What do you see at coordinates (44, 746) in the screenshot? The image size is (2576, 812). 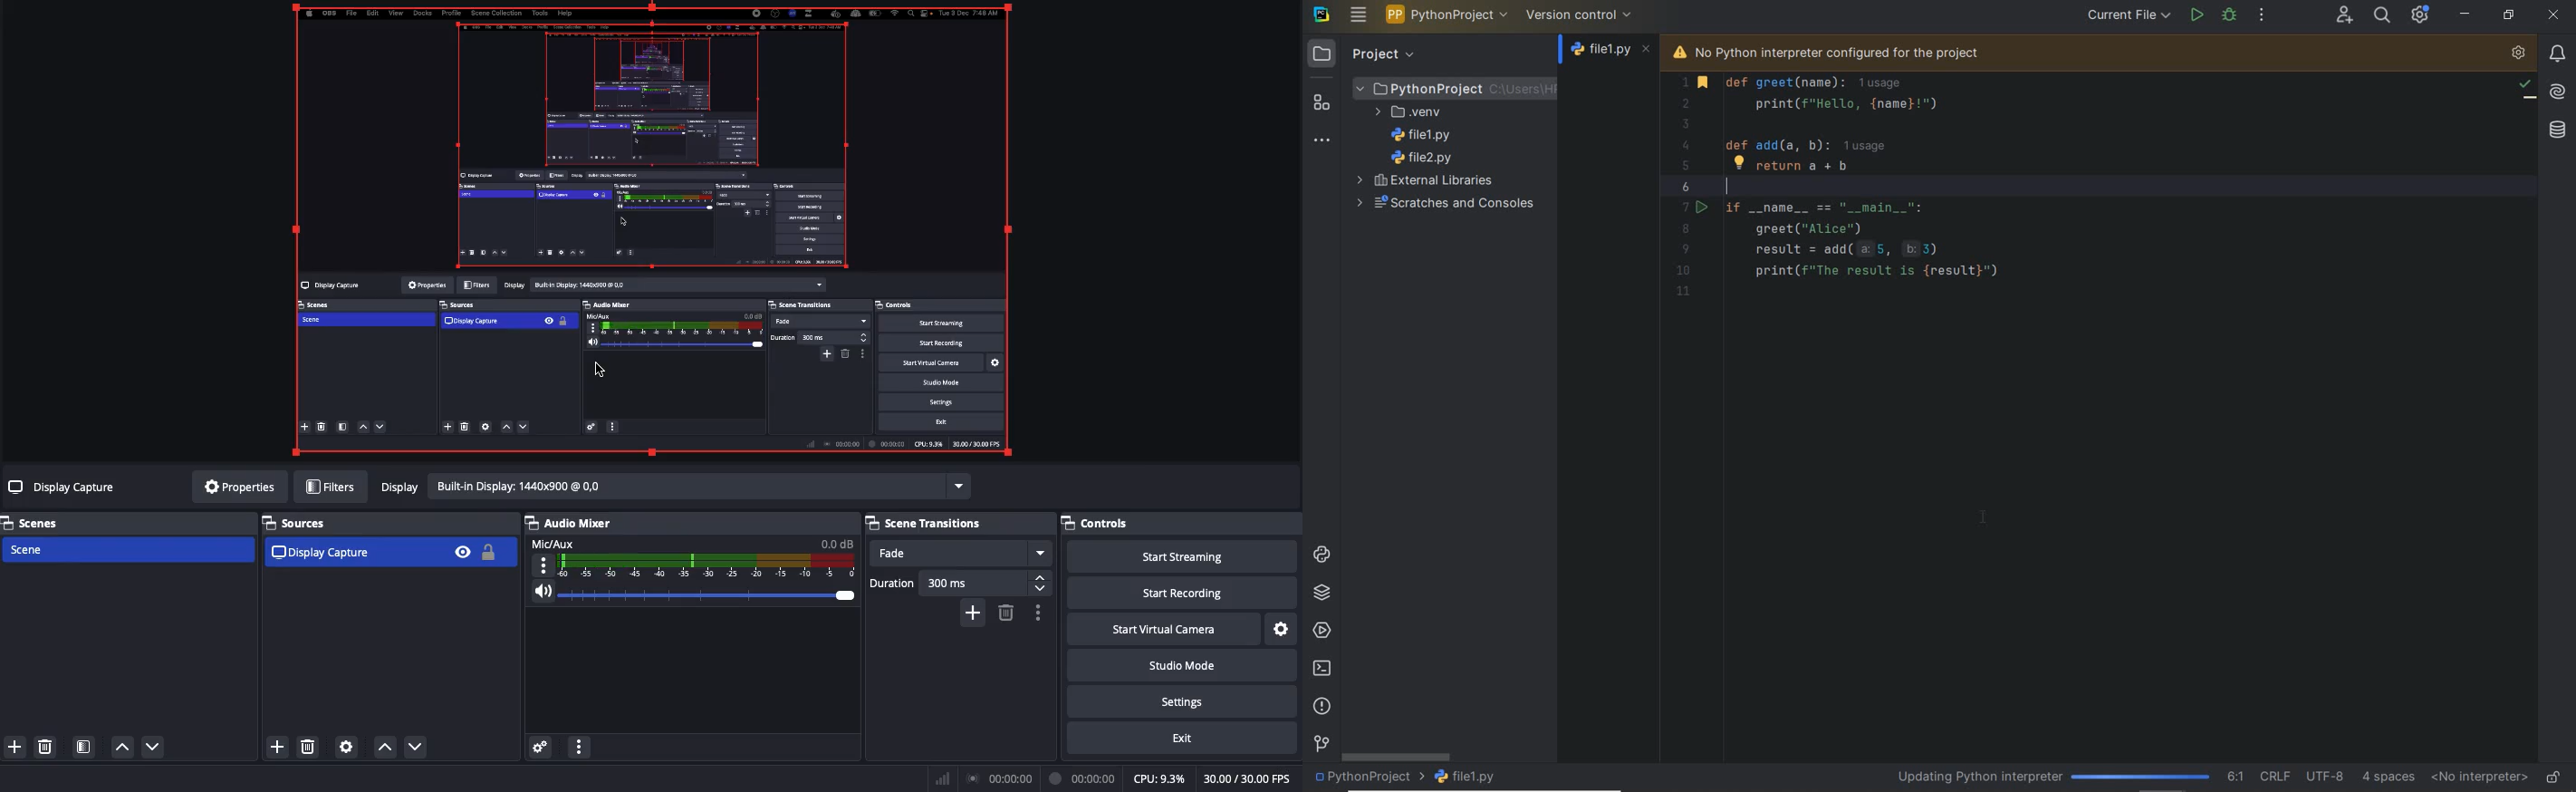 I see `Delete` at bounding box center [44, 746].